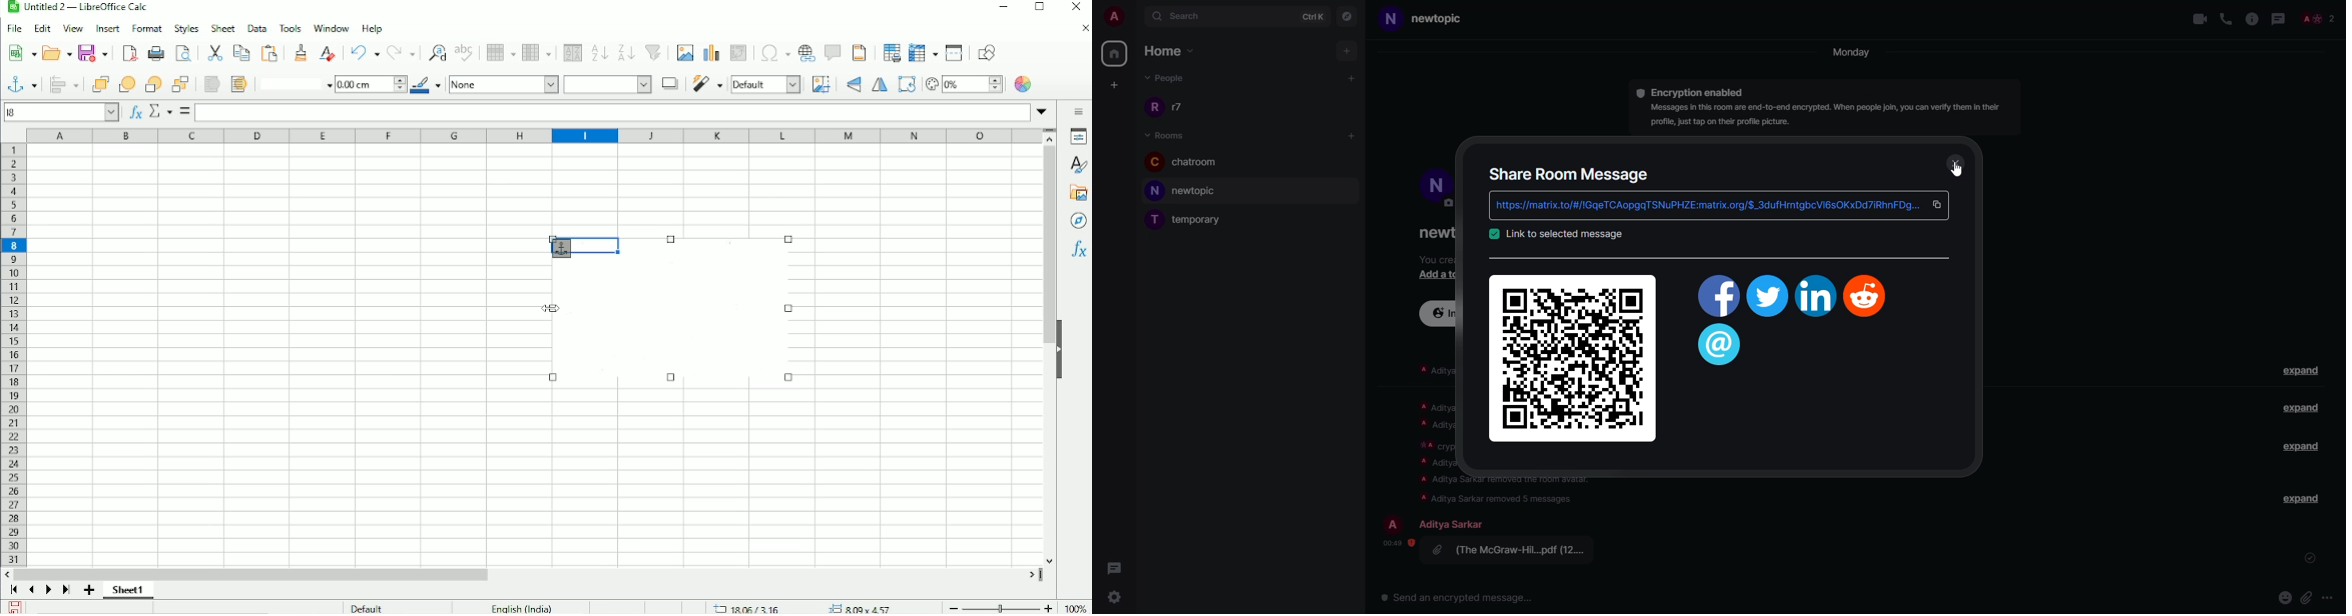 Image resolution: width=2352 pixels, height=616 pixels. Describe the element at coordinates (1172, 80) in the screenshot. I see `people` at that location.